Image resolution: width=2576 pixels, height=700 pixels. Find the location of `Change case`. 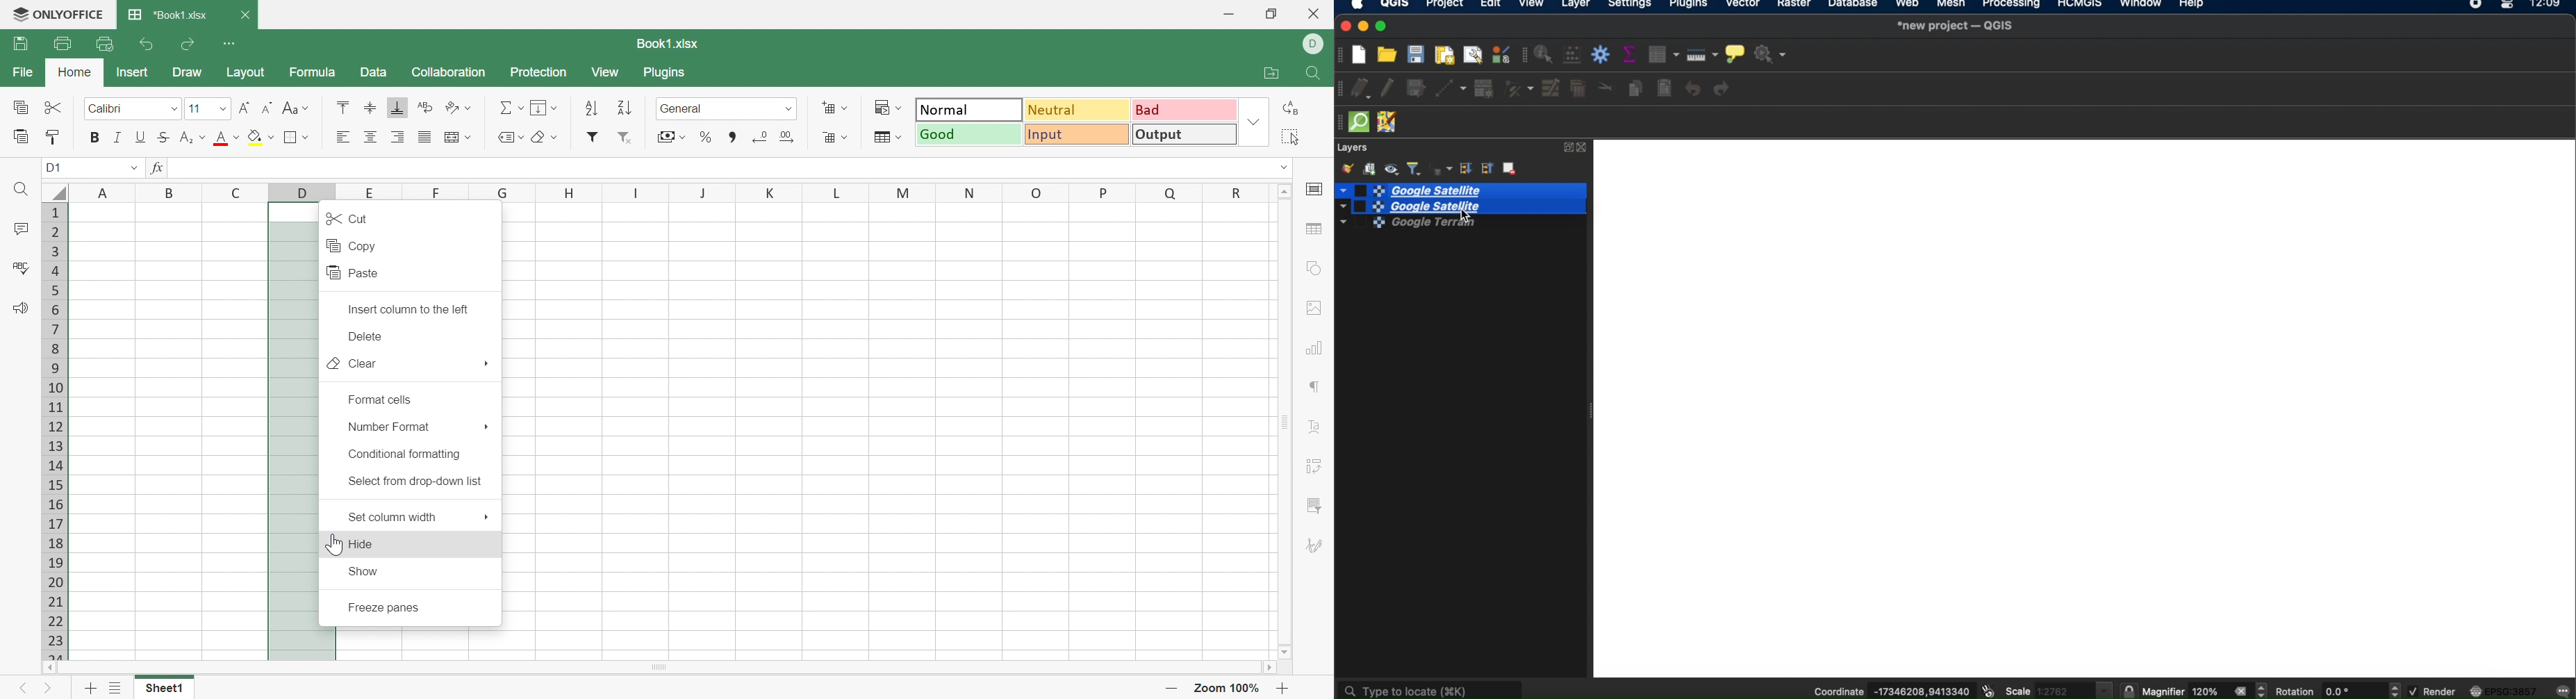

Change case is located at coordinates (290, 106).